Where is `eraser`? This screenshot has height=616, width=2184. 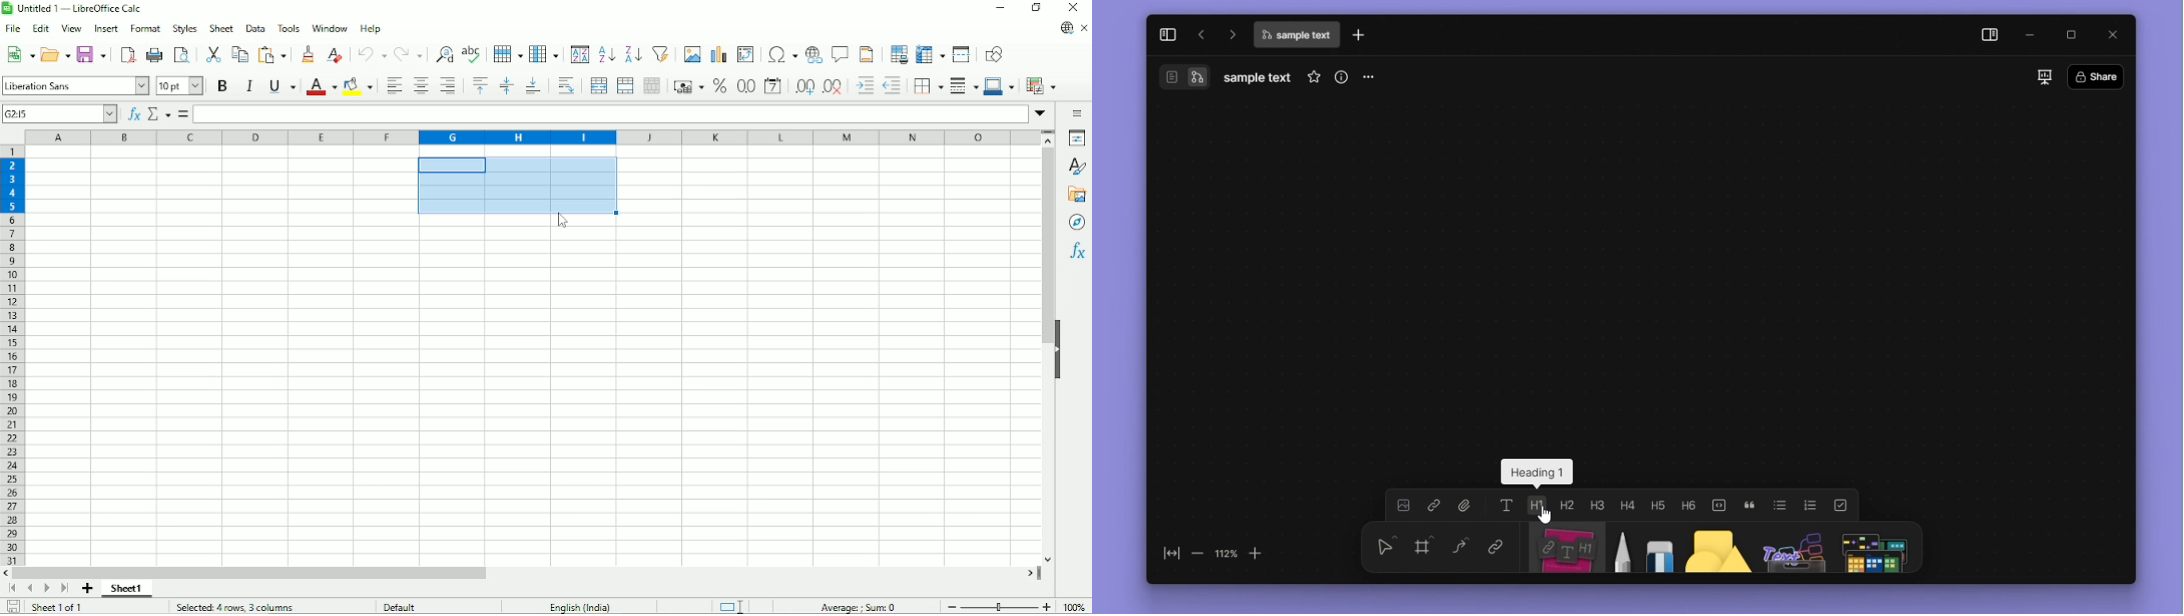 eraser is located at coordinates (1660, 547).